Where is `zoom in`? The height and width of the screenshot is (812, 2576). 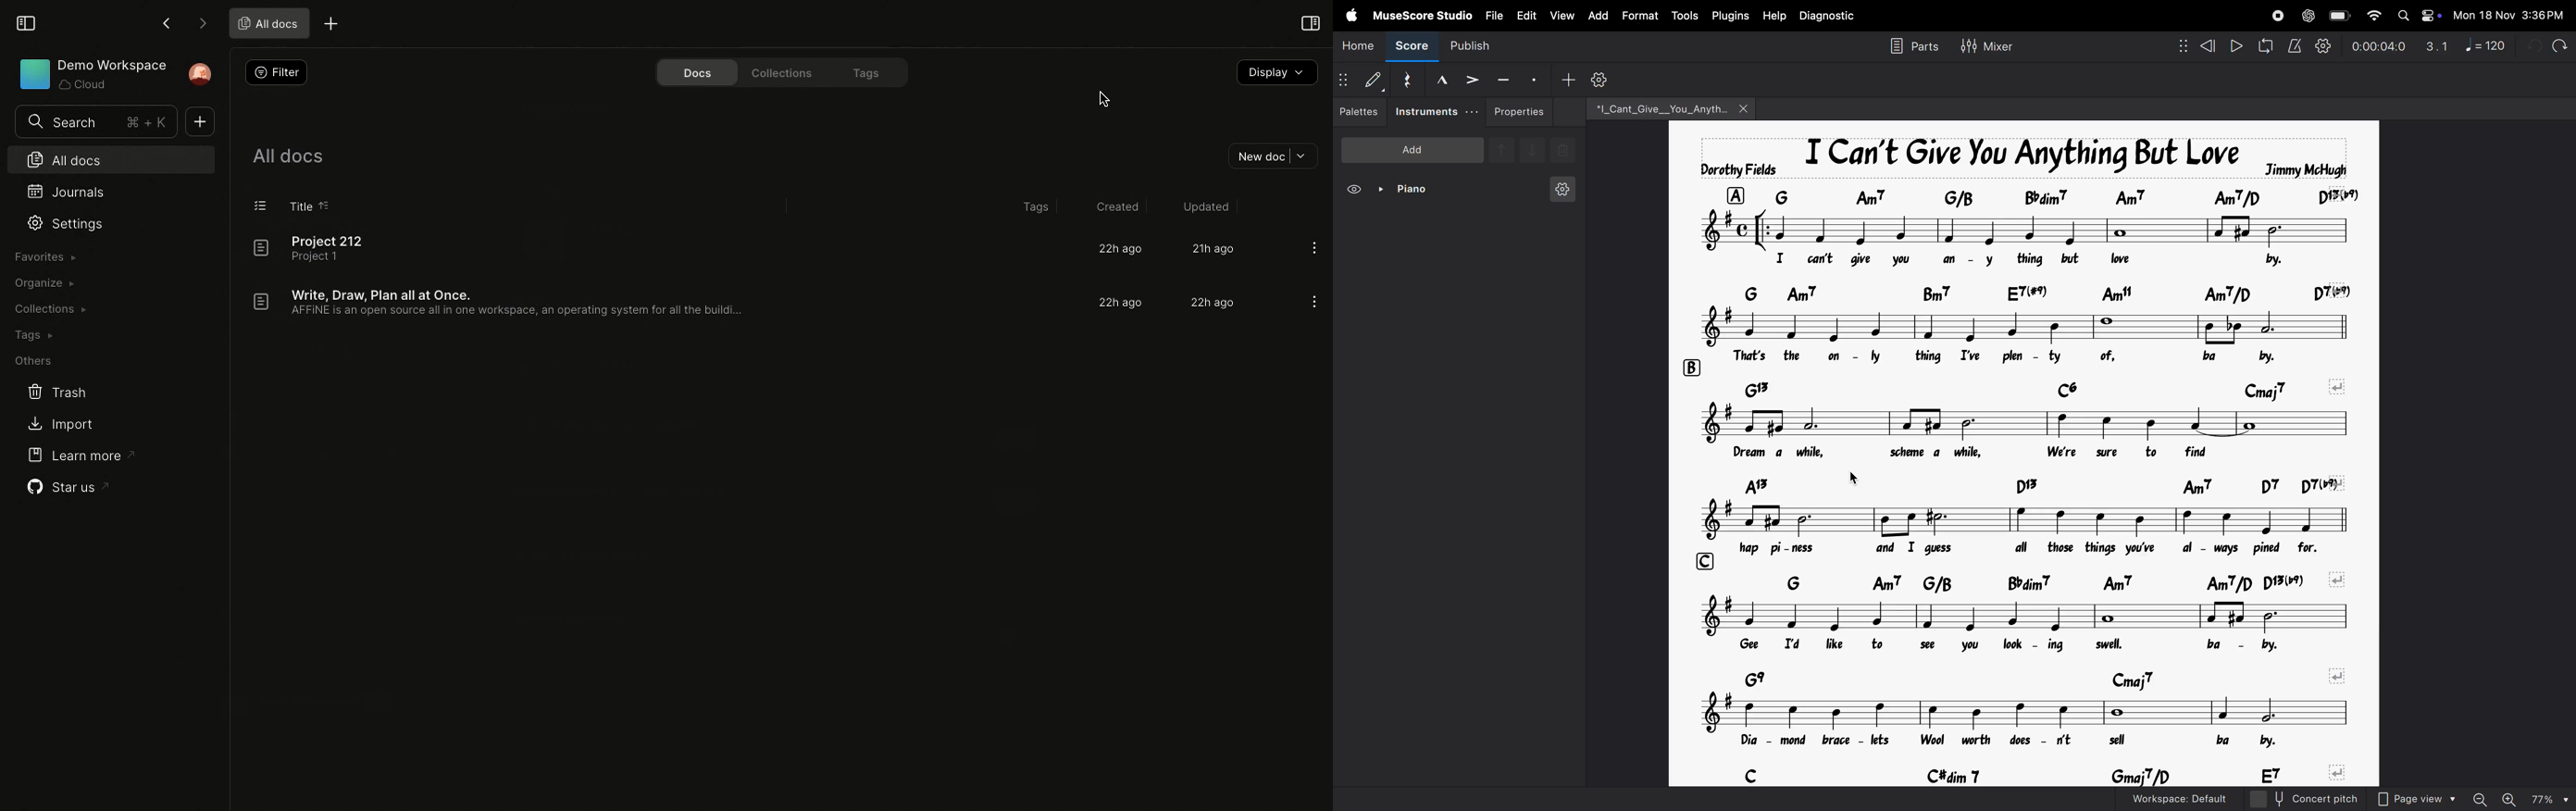 zoom in is located at coordinates (2509, 798).